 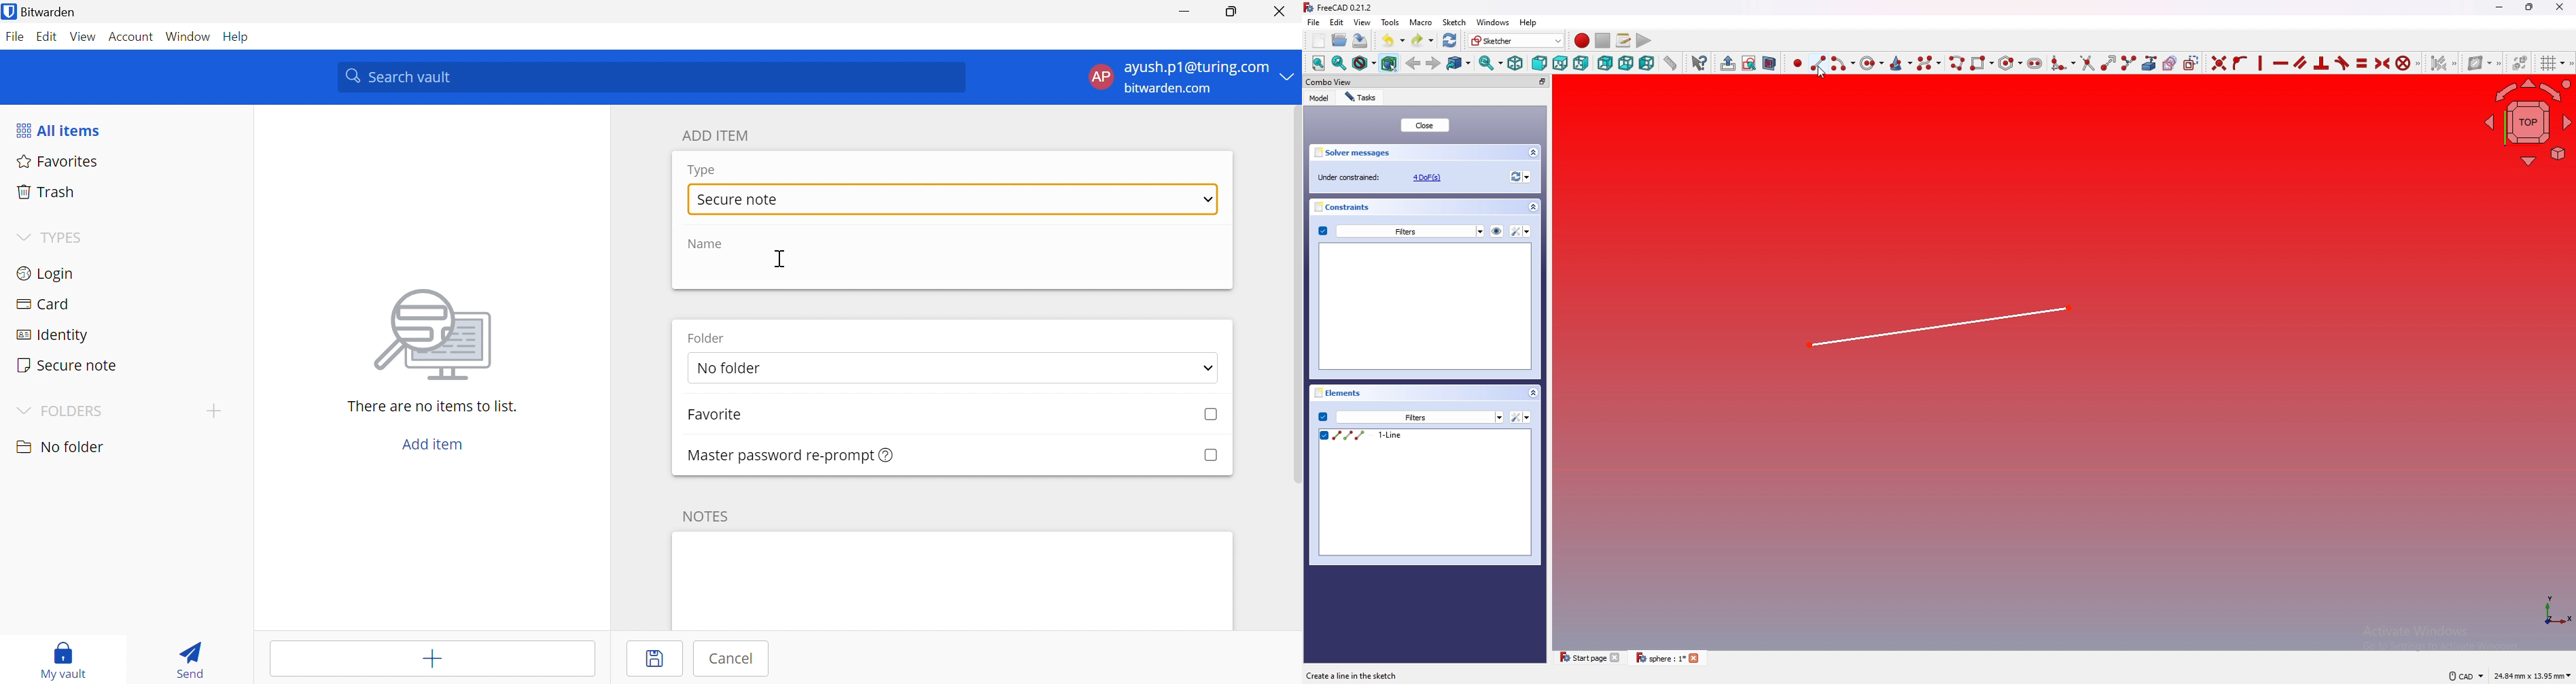 What do you see at coordinates (1930, 62) in the screenshot?
I see `Create B-spline` at bounding box center [1930, 62].